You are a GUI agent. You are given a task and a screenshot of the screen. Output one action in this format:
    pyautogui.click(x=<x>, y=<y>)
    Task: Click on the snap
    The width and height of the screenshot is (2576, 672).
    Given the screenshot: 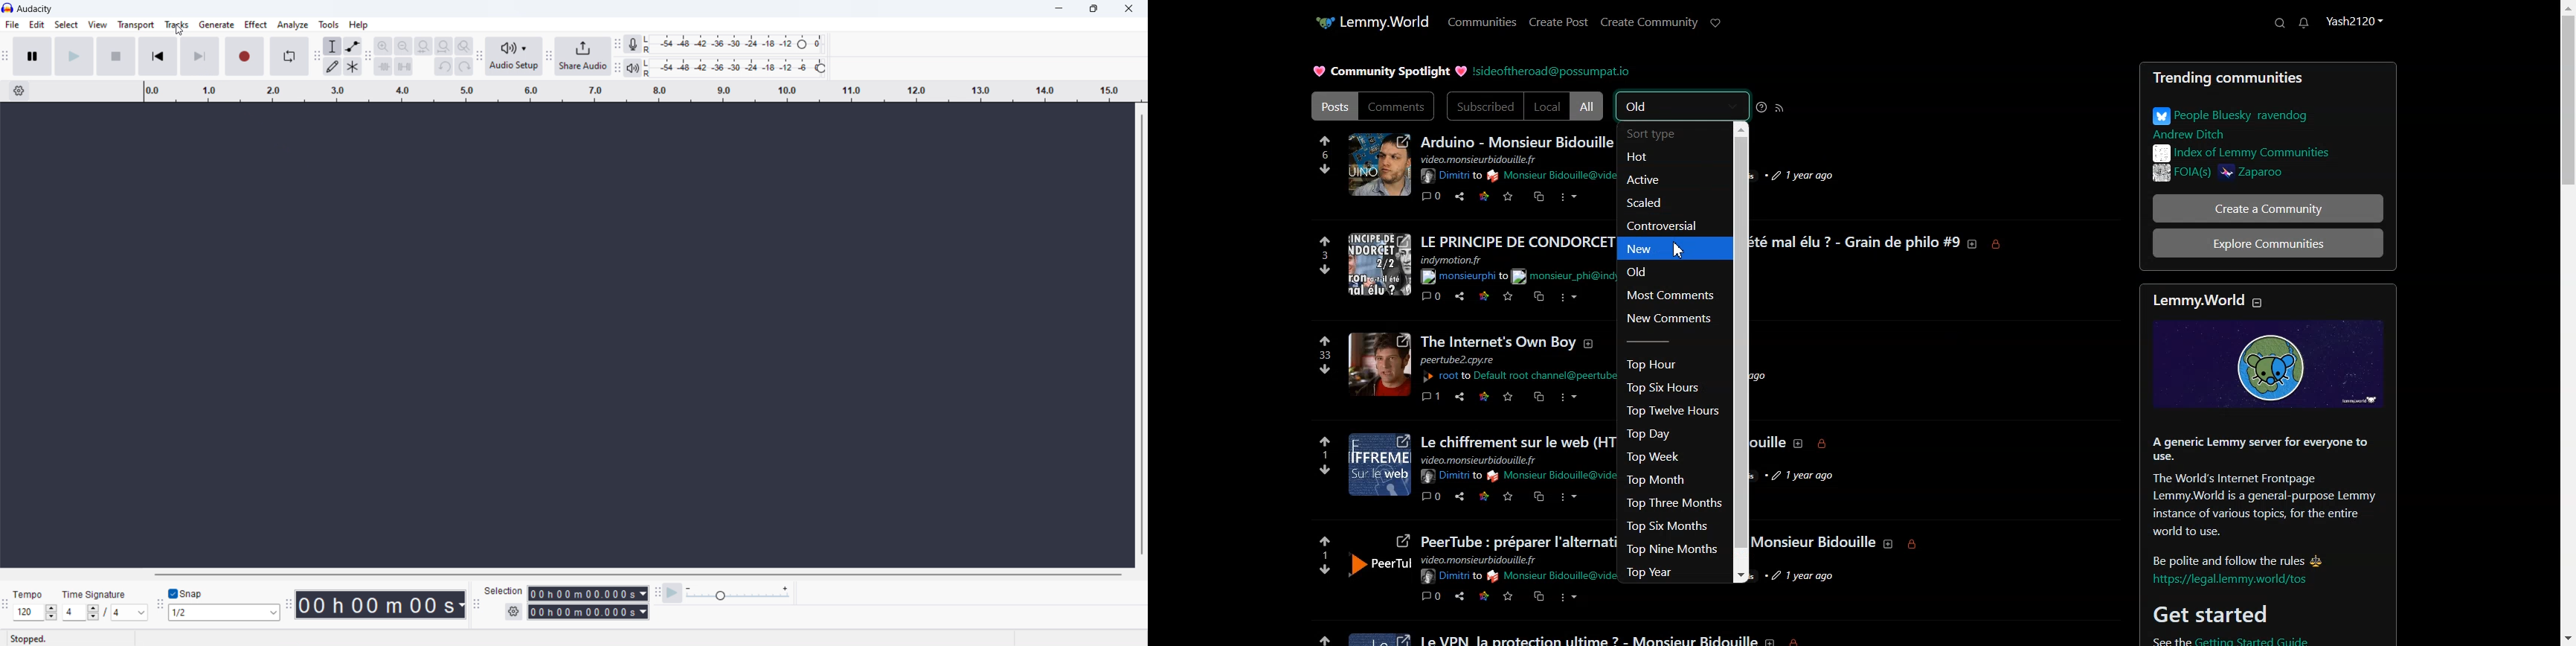 What is the action you would take?
    pyautogui.click(x=198, y=593)
    